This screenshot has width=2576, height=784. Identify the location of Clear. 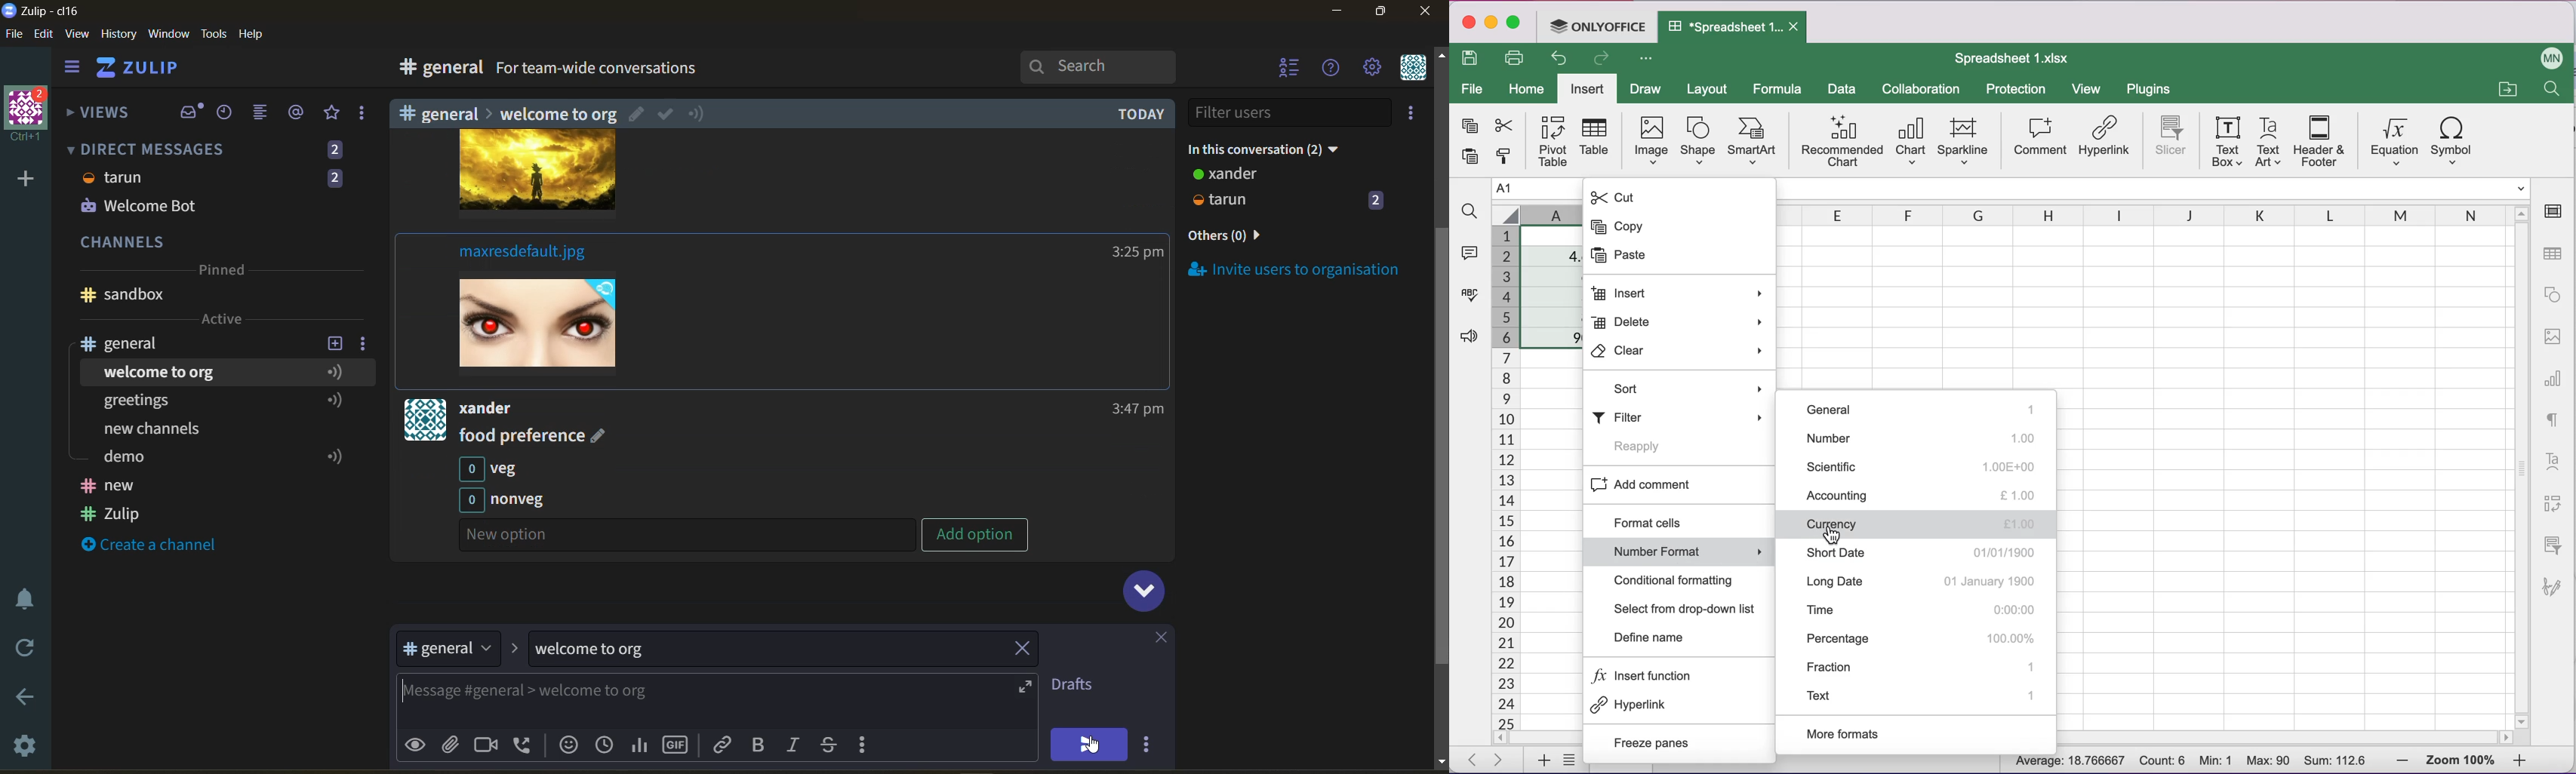
(1679, 353).